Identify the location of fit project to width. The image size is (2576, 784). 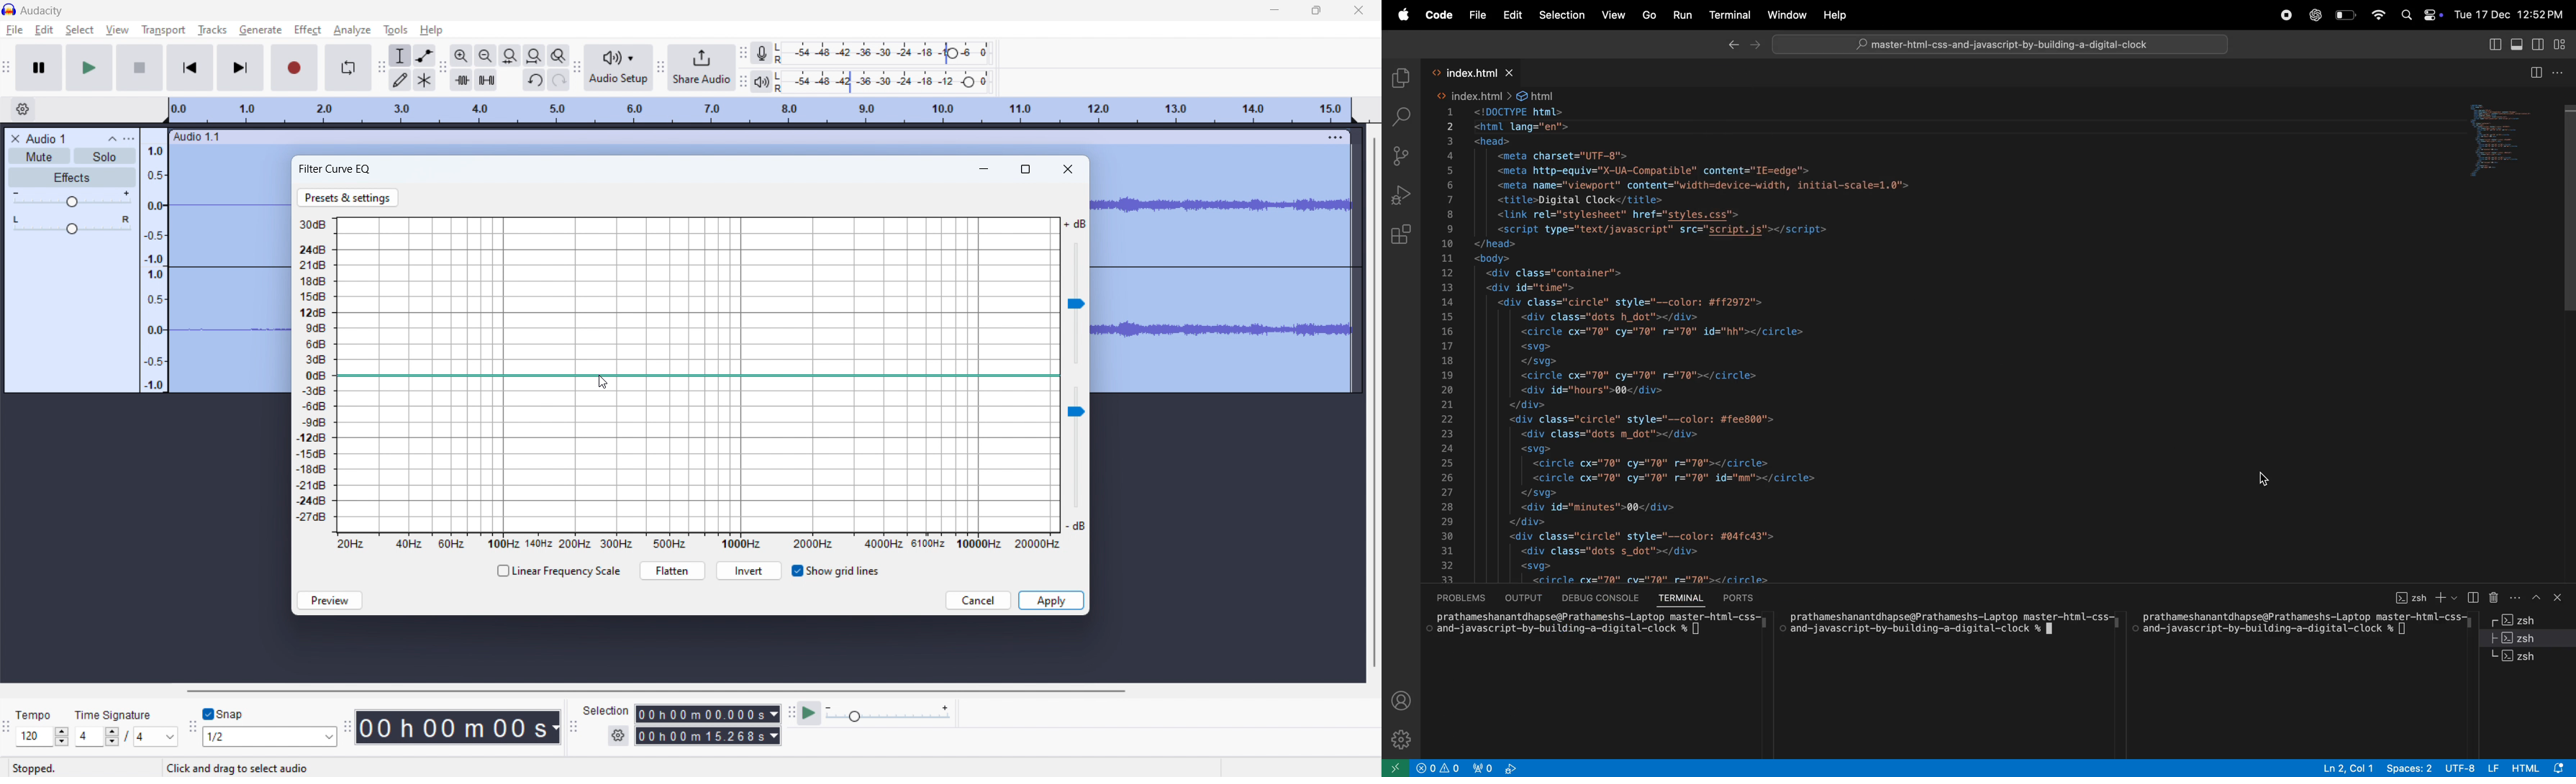
(534, 55).